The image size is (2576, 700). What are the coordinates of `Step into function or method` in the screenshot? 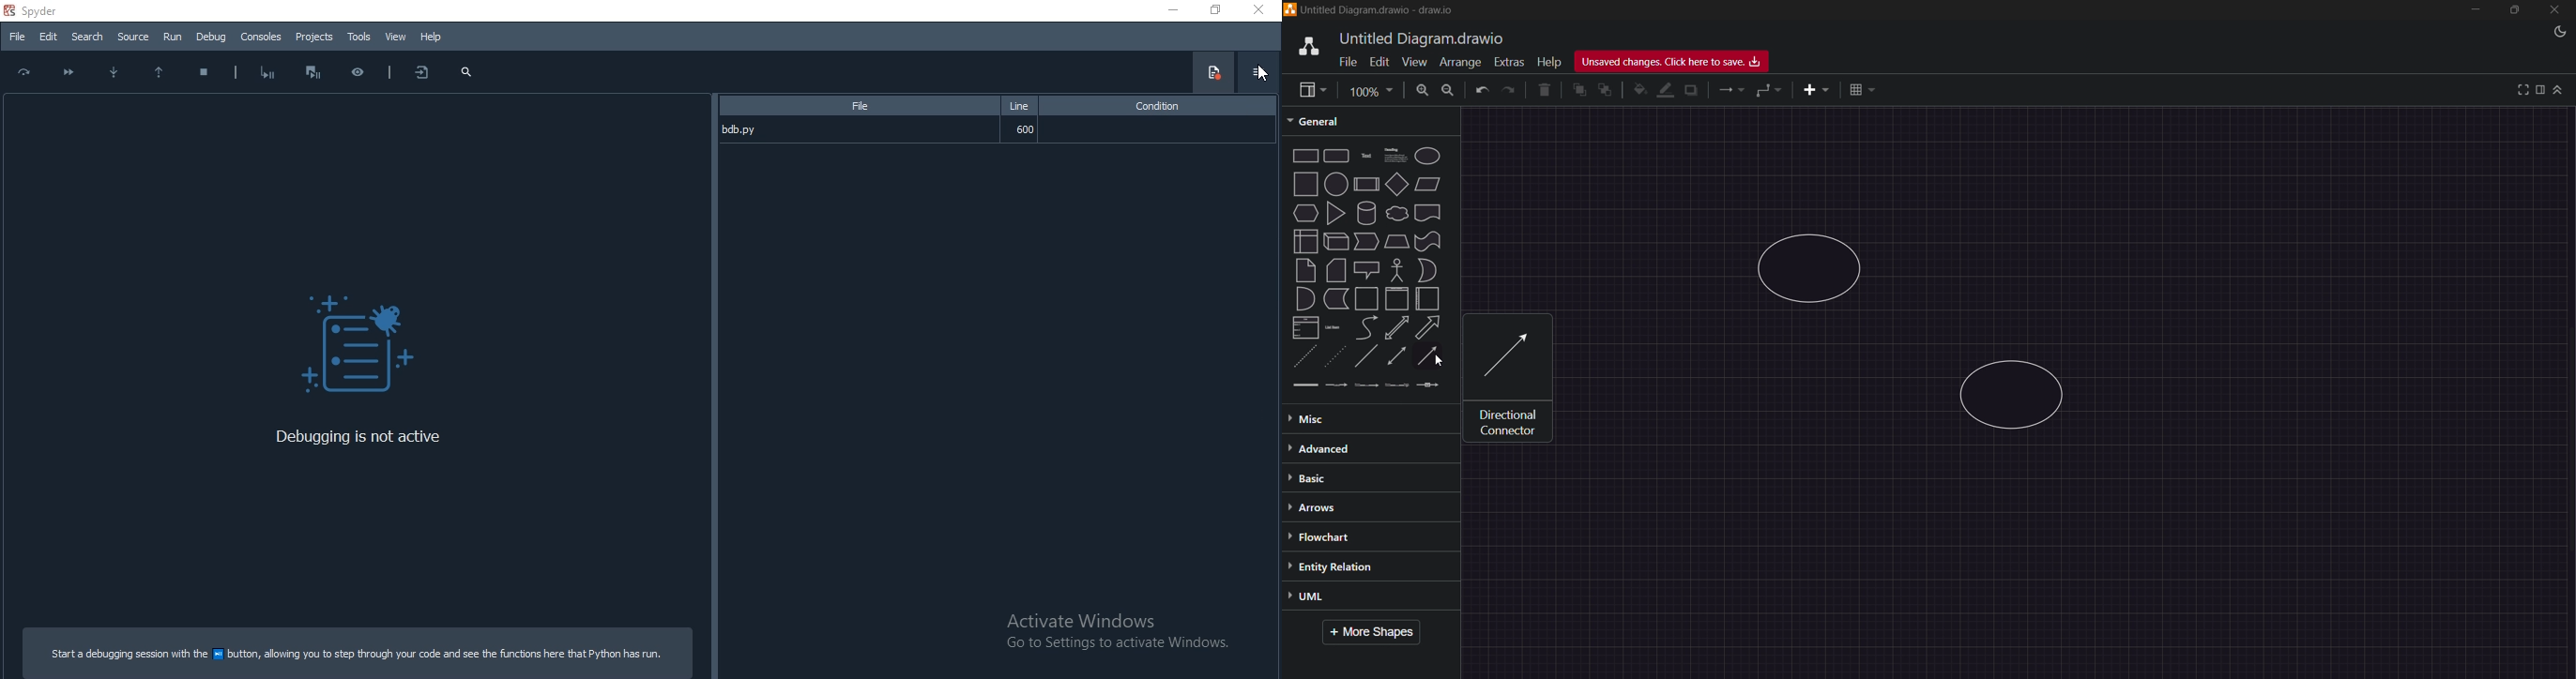 It's located at (113, 72).